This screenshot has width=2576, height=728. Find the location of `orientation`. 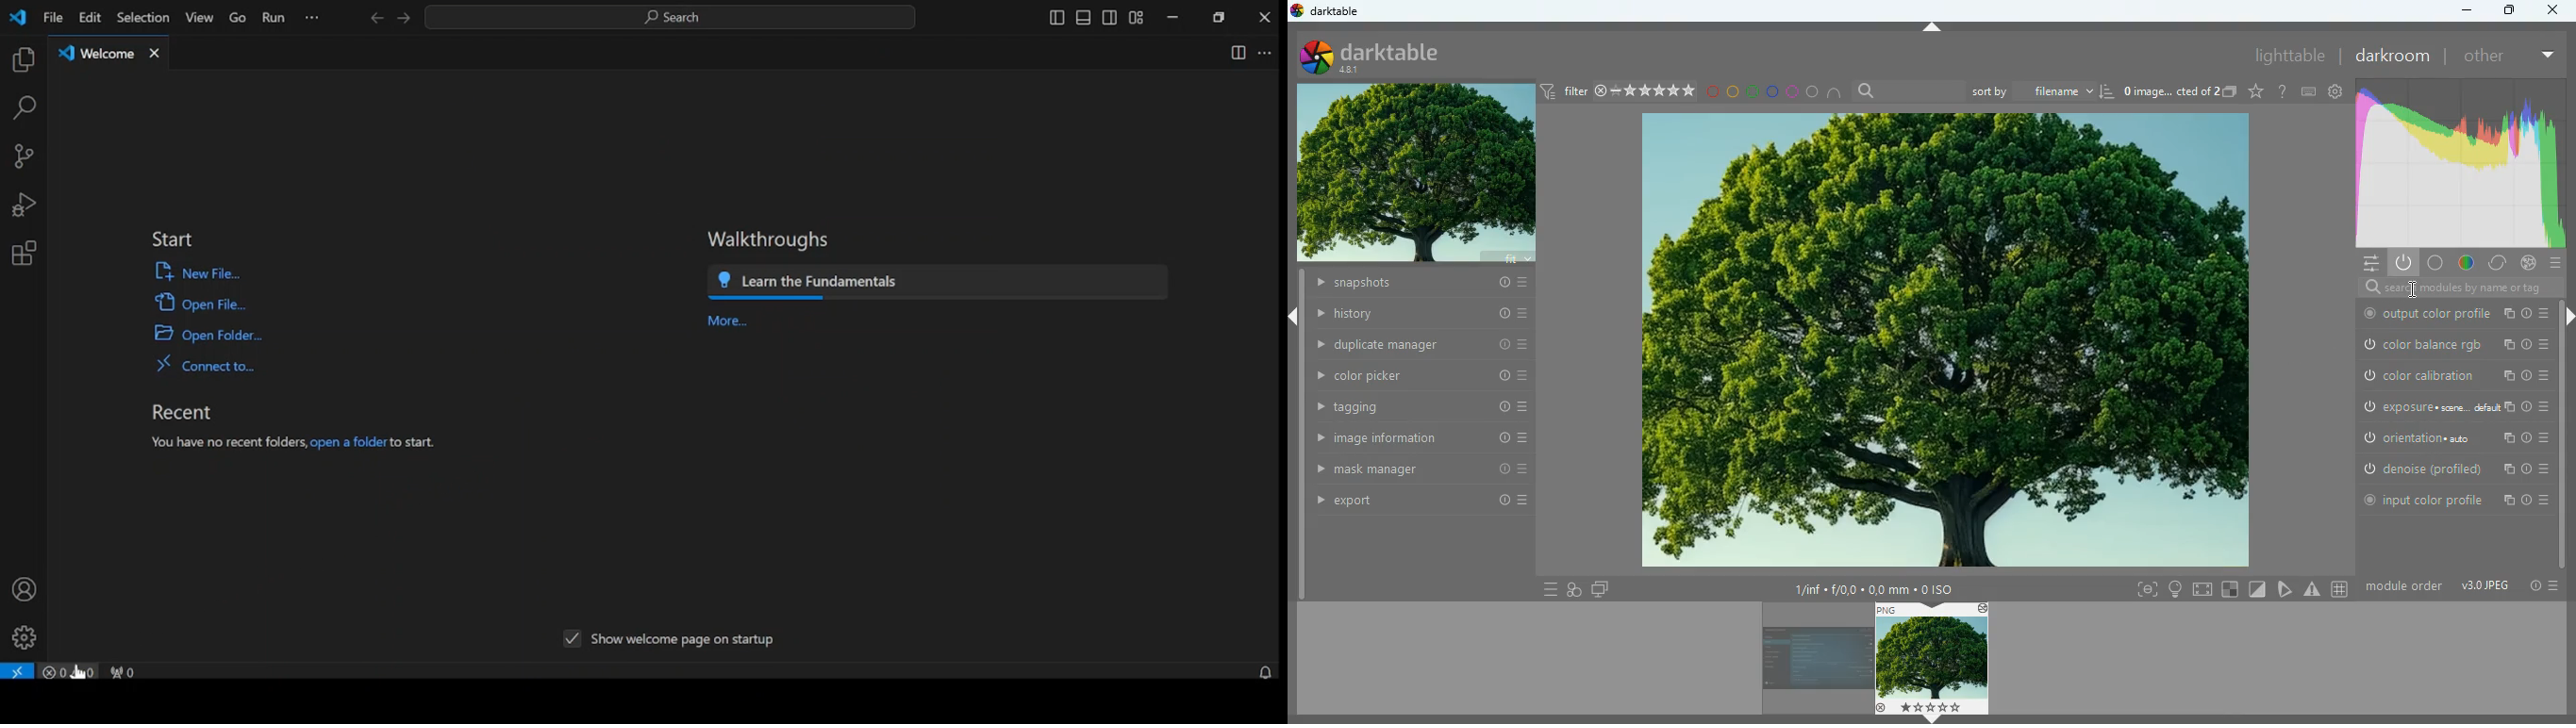

orientation is located at coordinates (2452, 436).